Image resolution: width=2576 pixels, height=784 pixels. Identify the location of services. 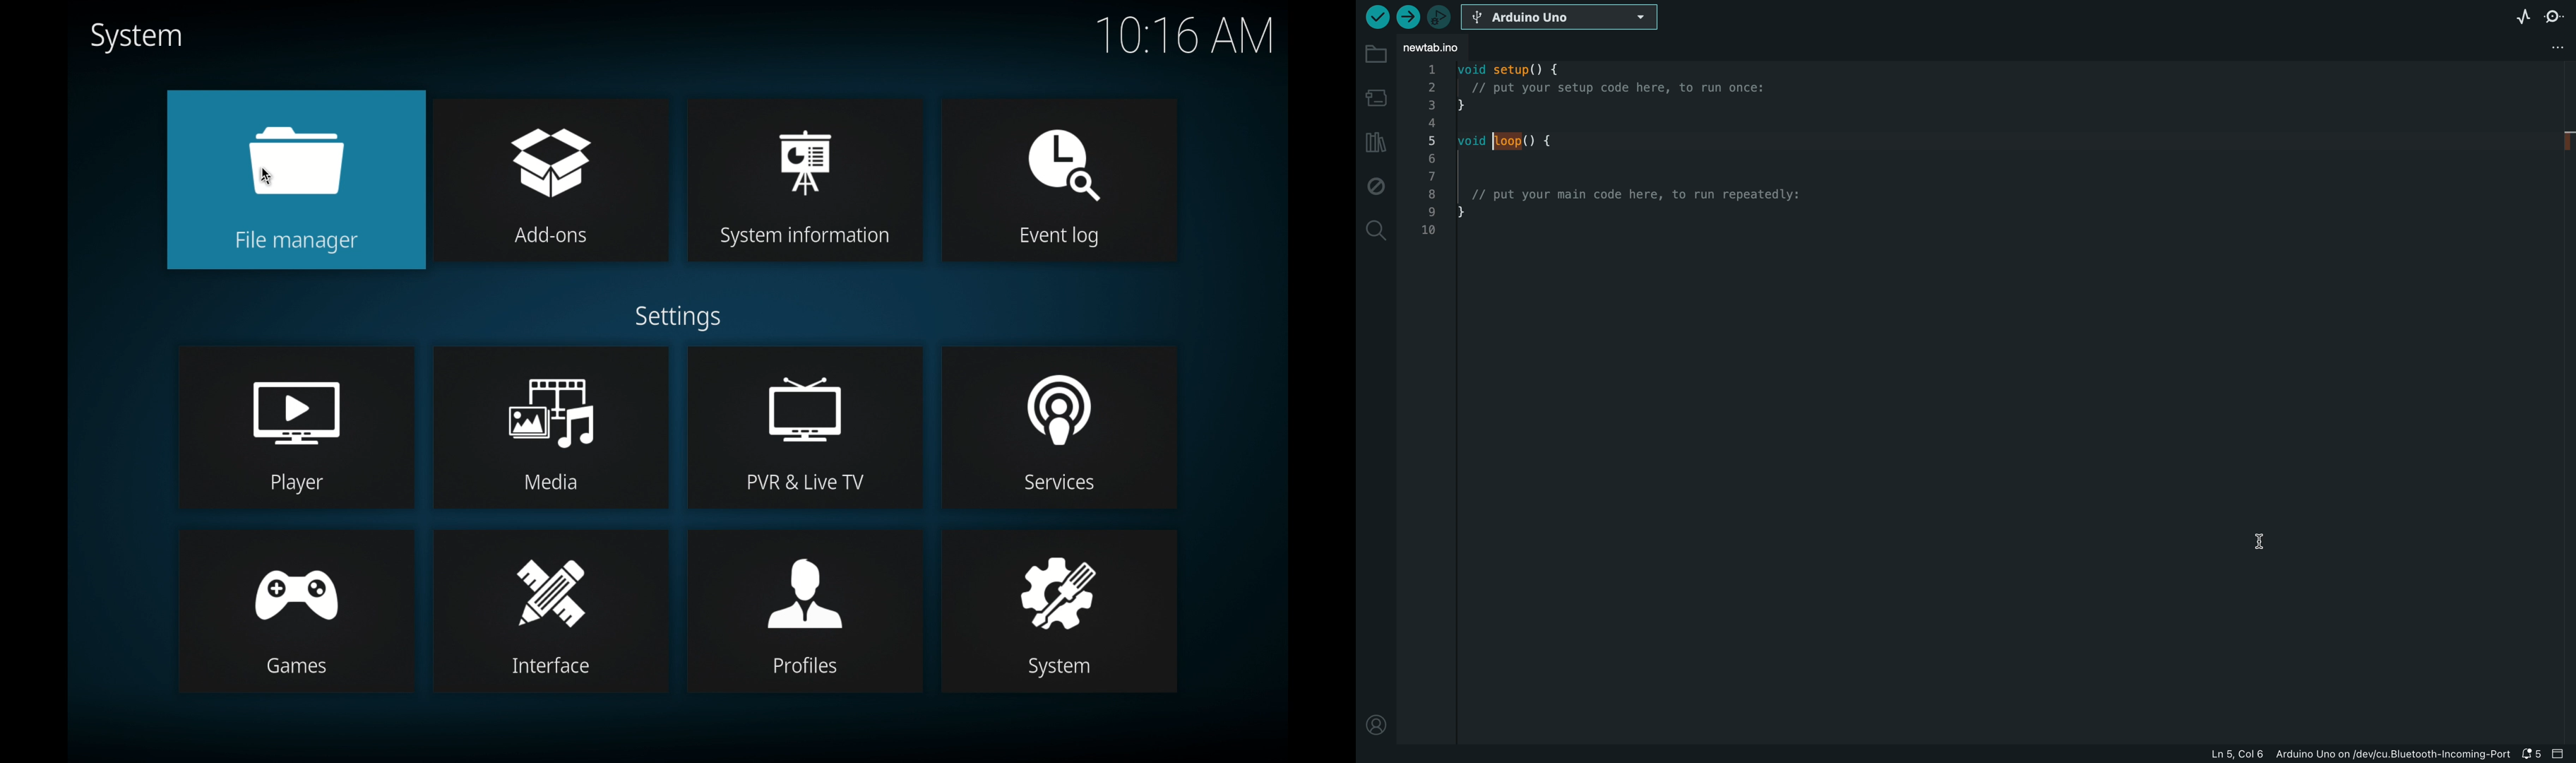
(1059, 426).